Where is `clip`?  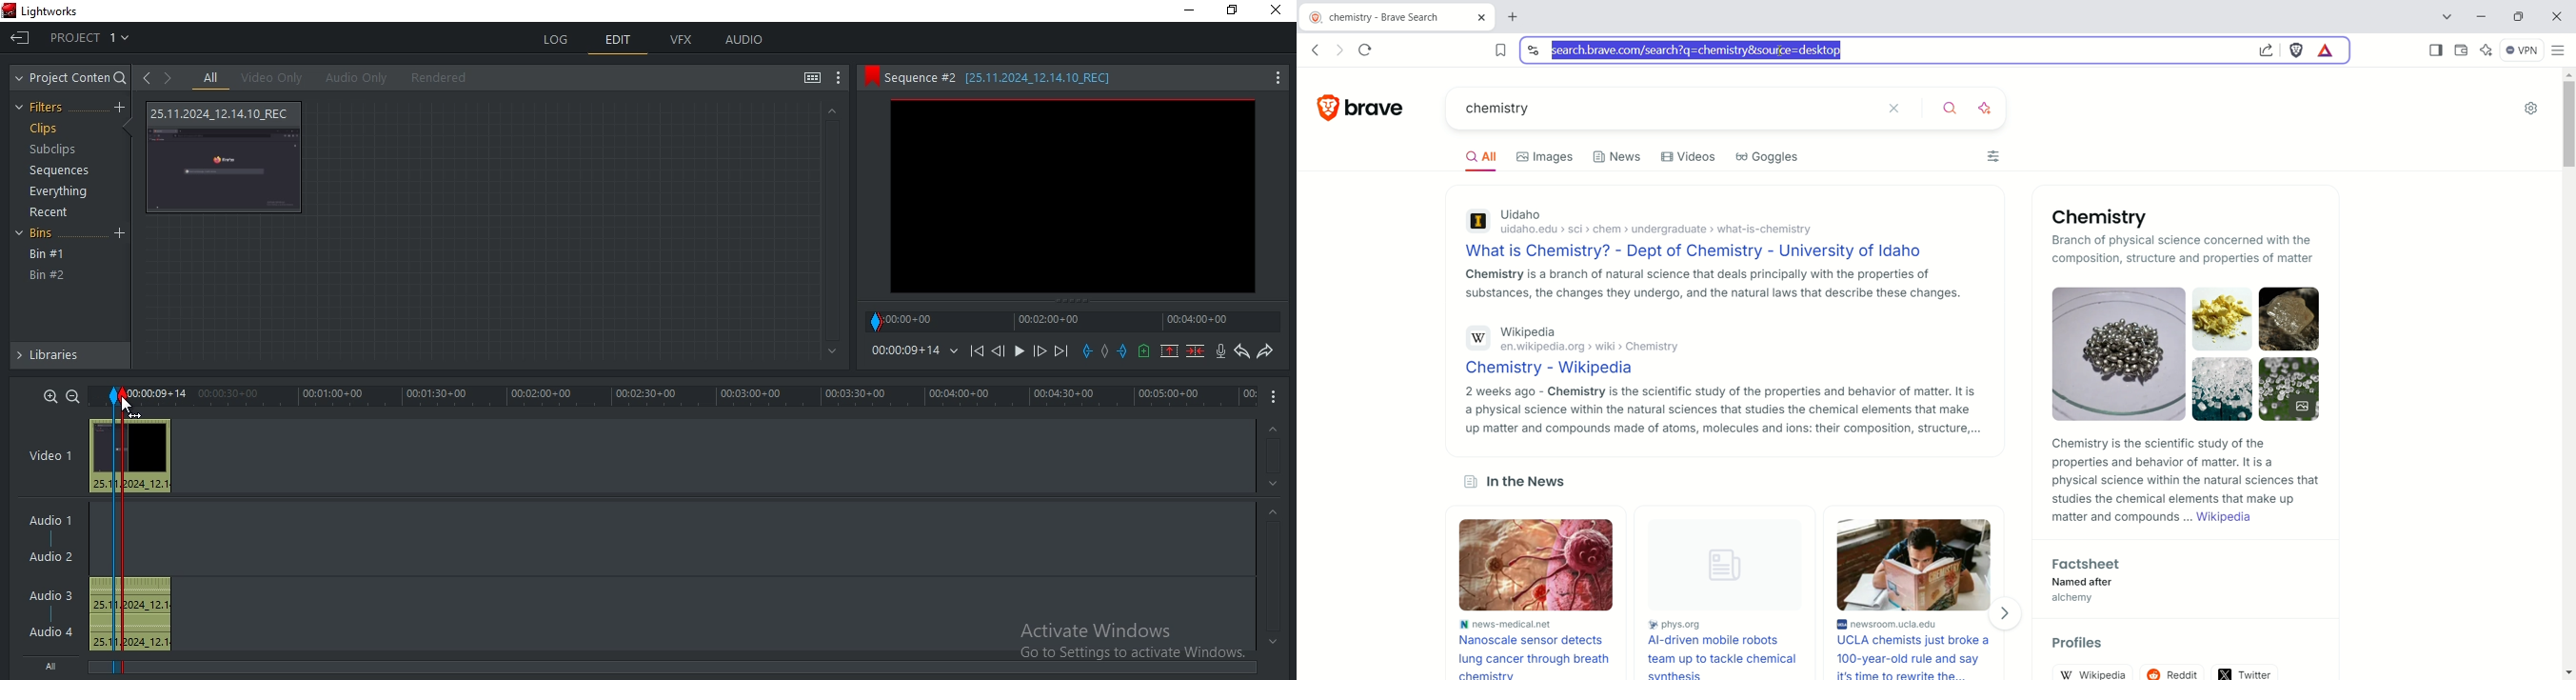
clip is located at coordinates (1072, 196).